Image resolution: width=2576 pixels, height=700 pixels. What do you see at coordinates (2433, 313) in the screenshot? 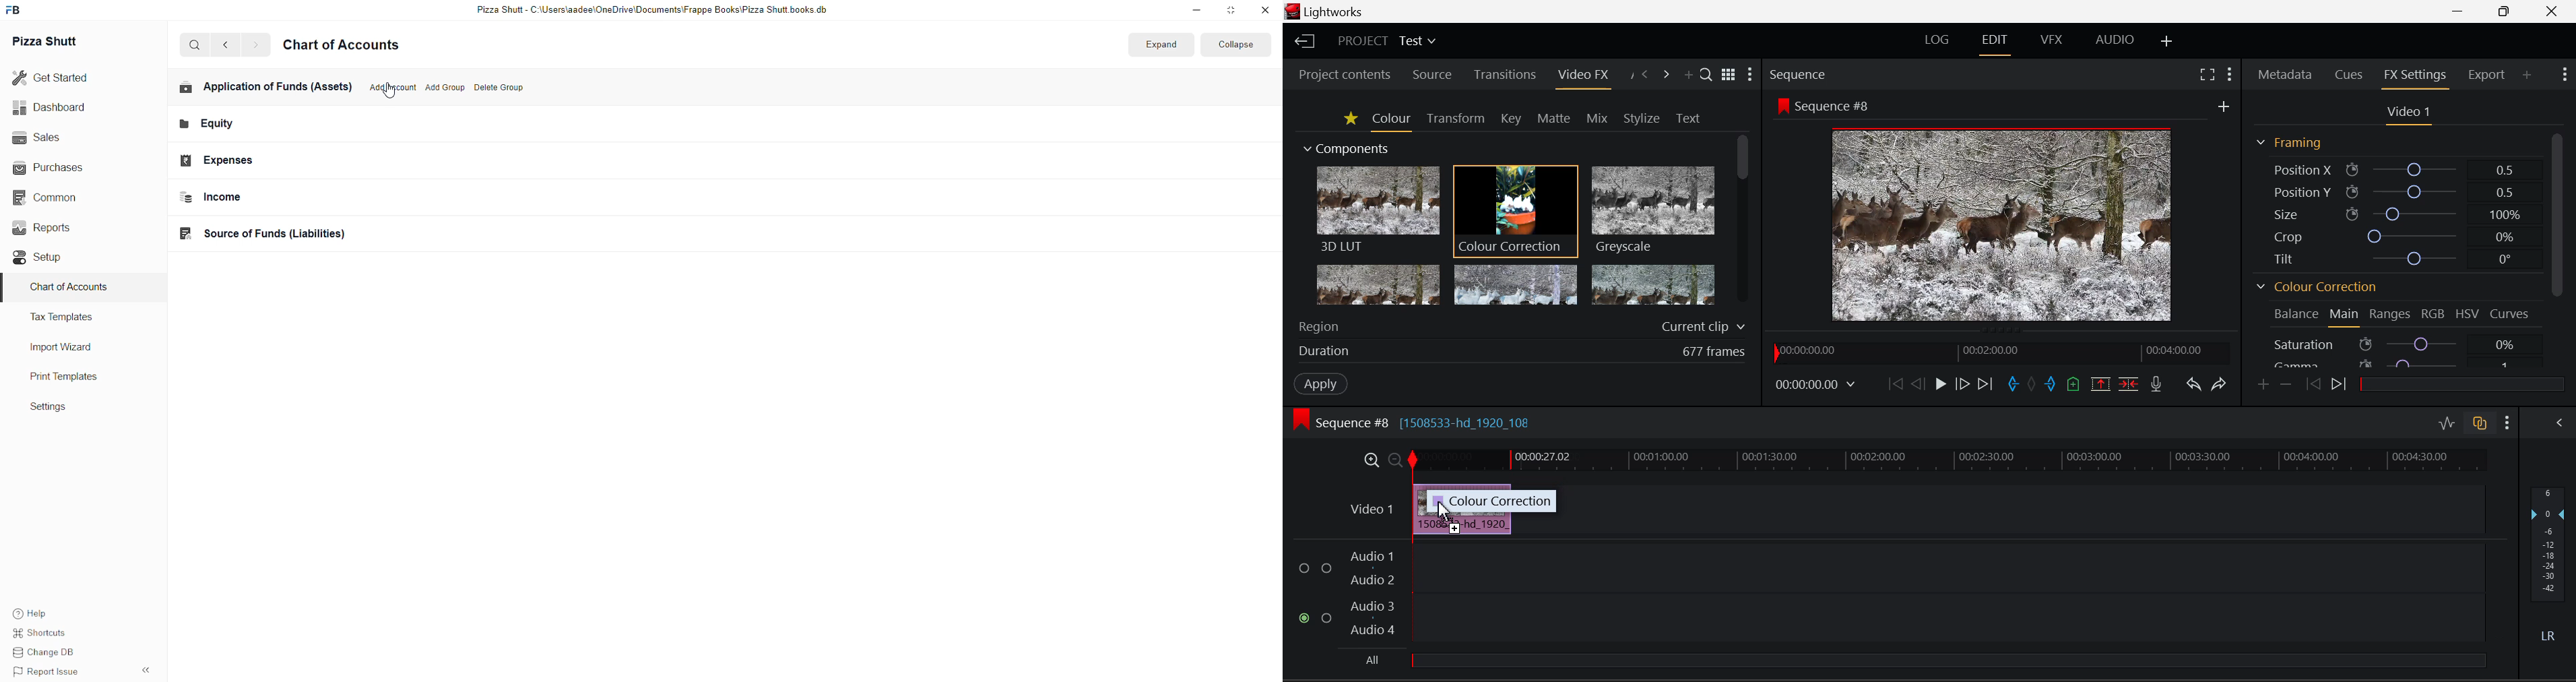
I see `RGB` at bounding box center [2433, 313].